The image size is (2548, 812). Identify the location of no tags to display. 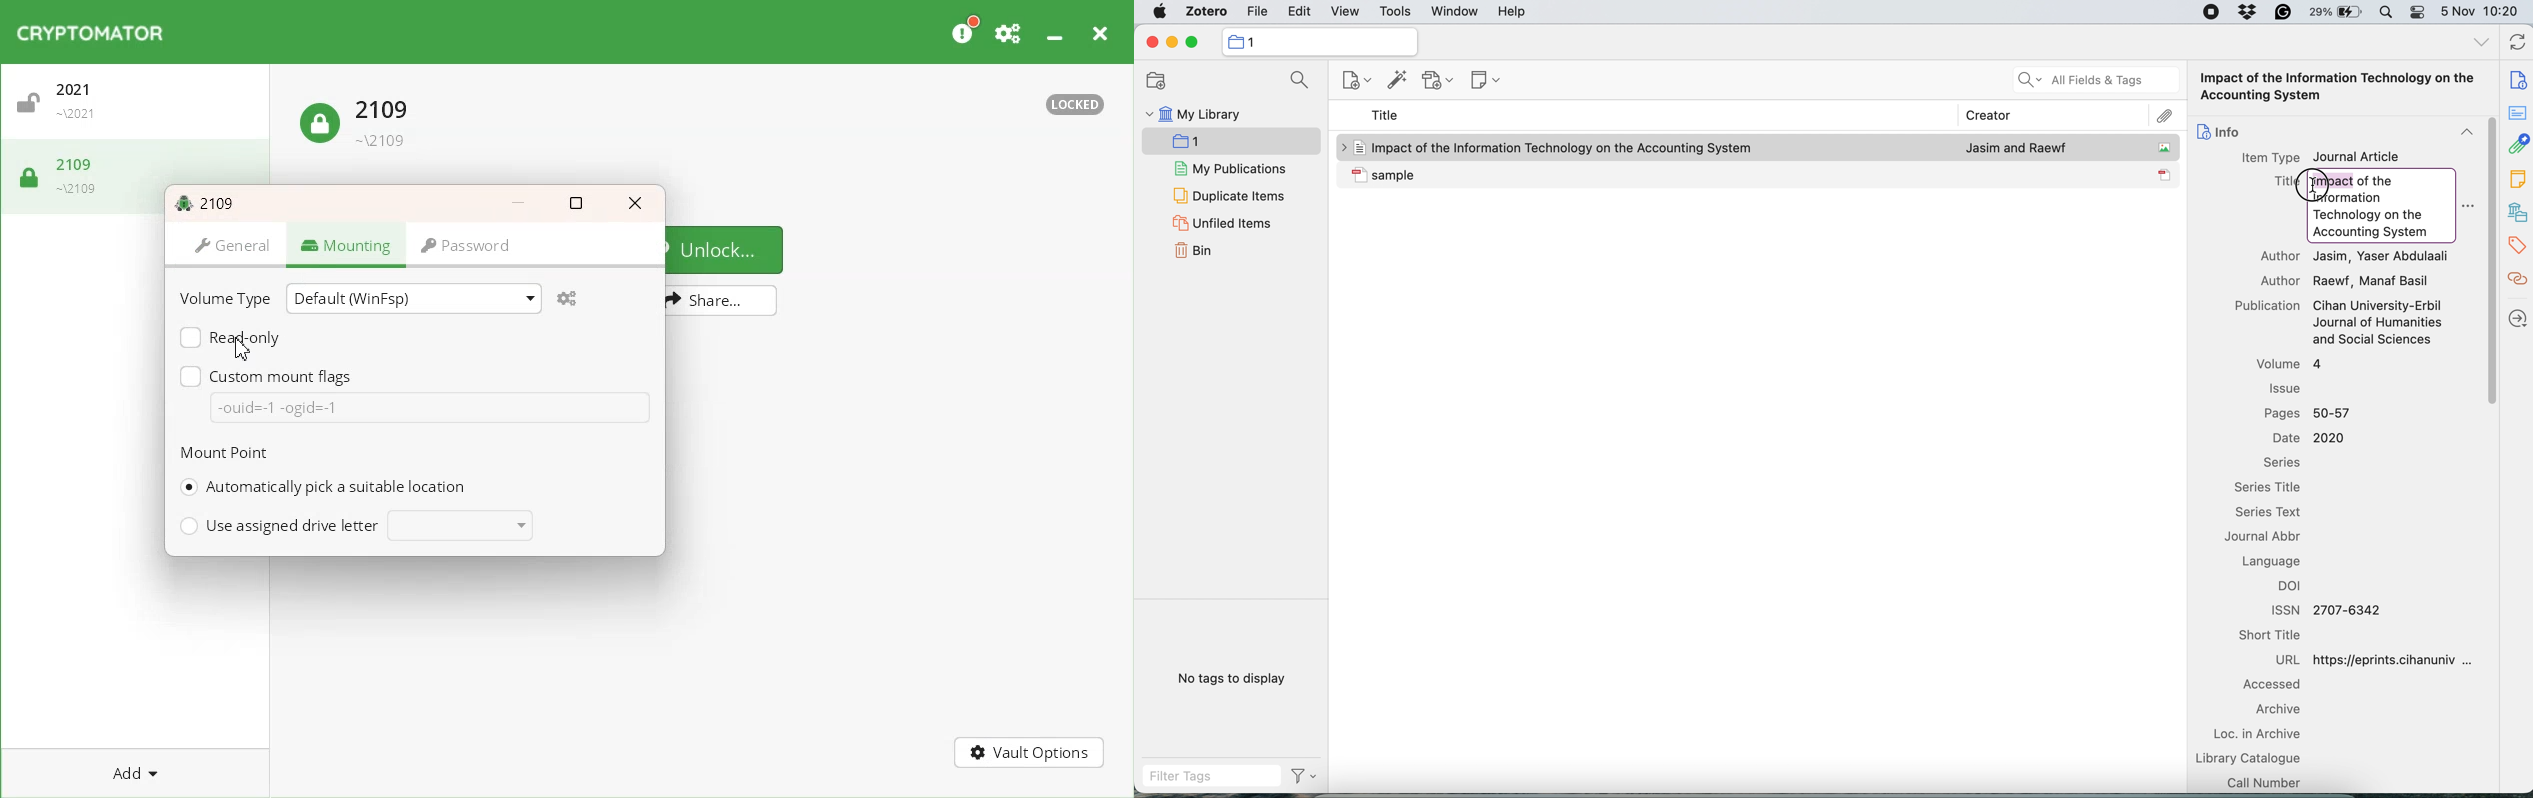
(1232, 678).